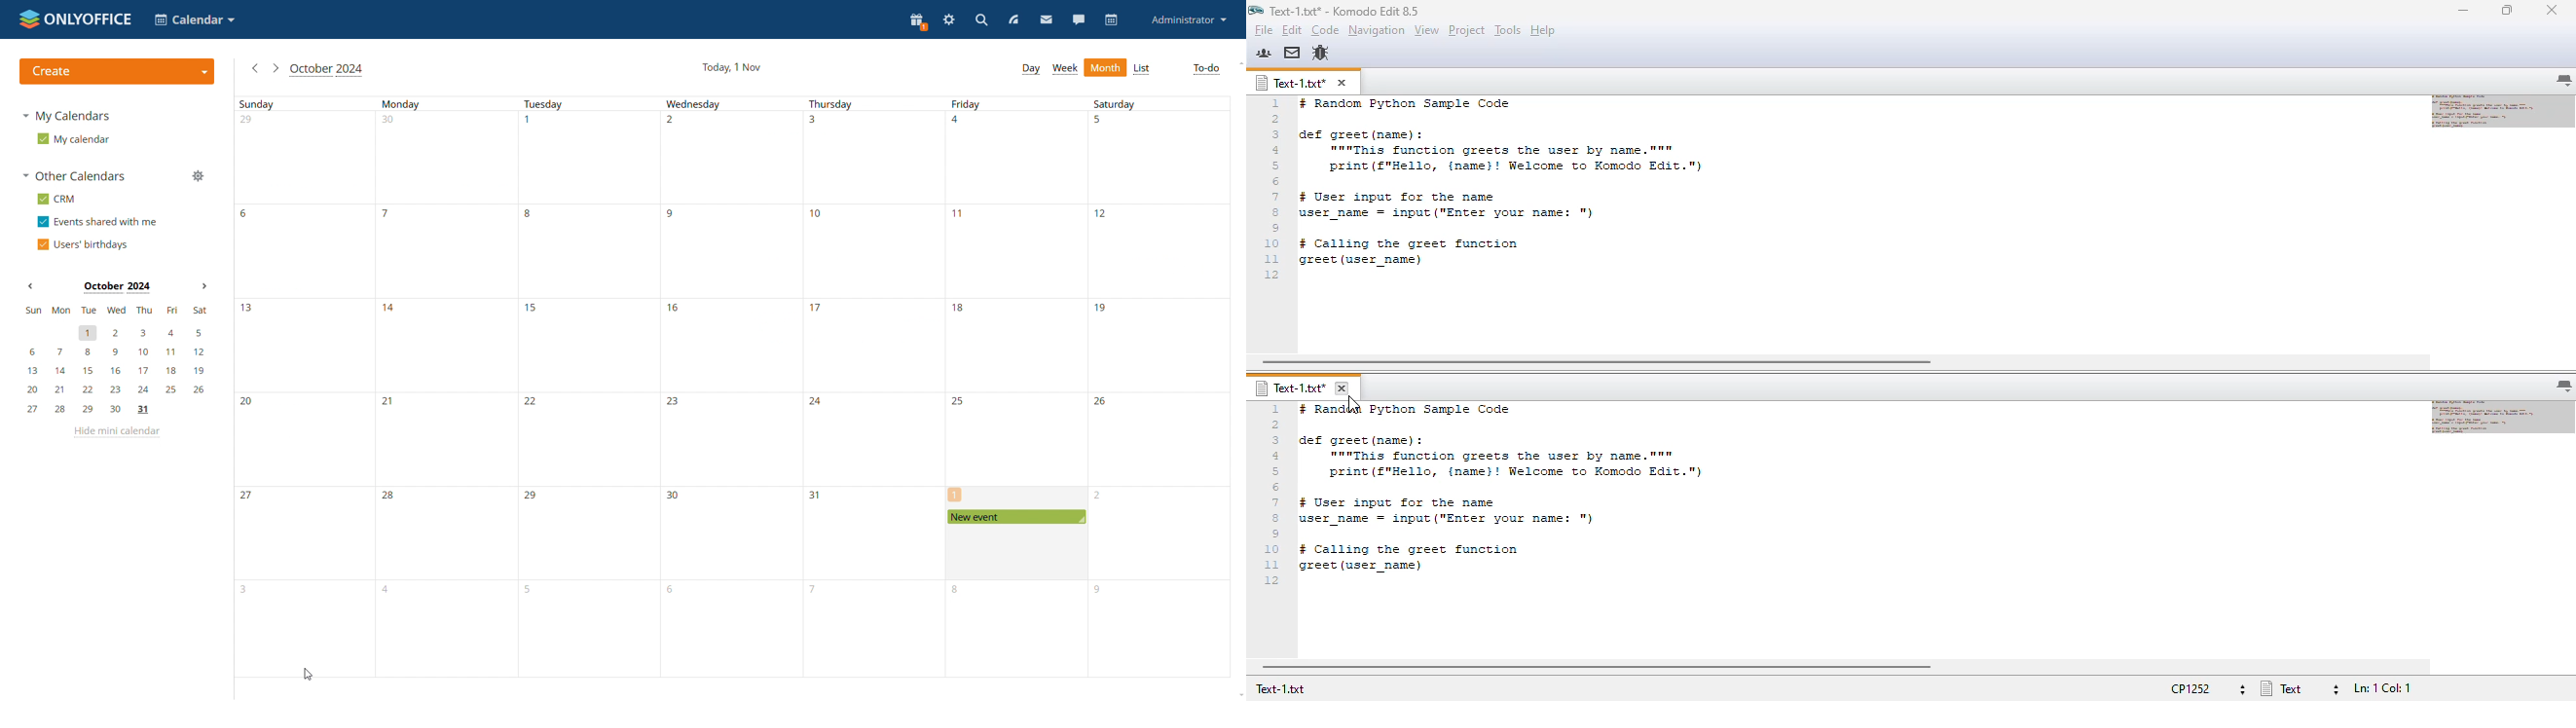  I want to click on scheduled event, so click(1017, 517).